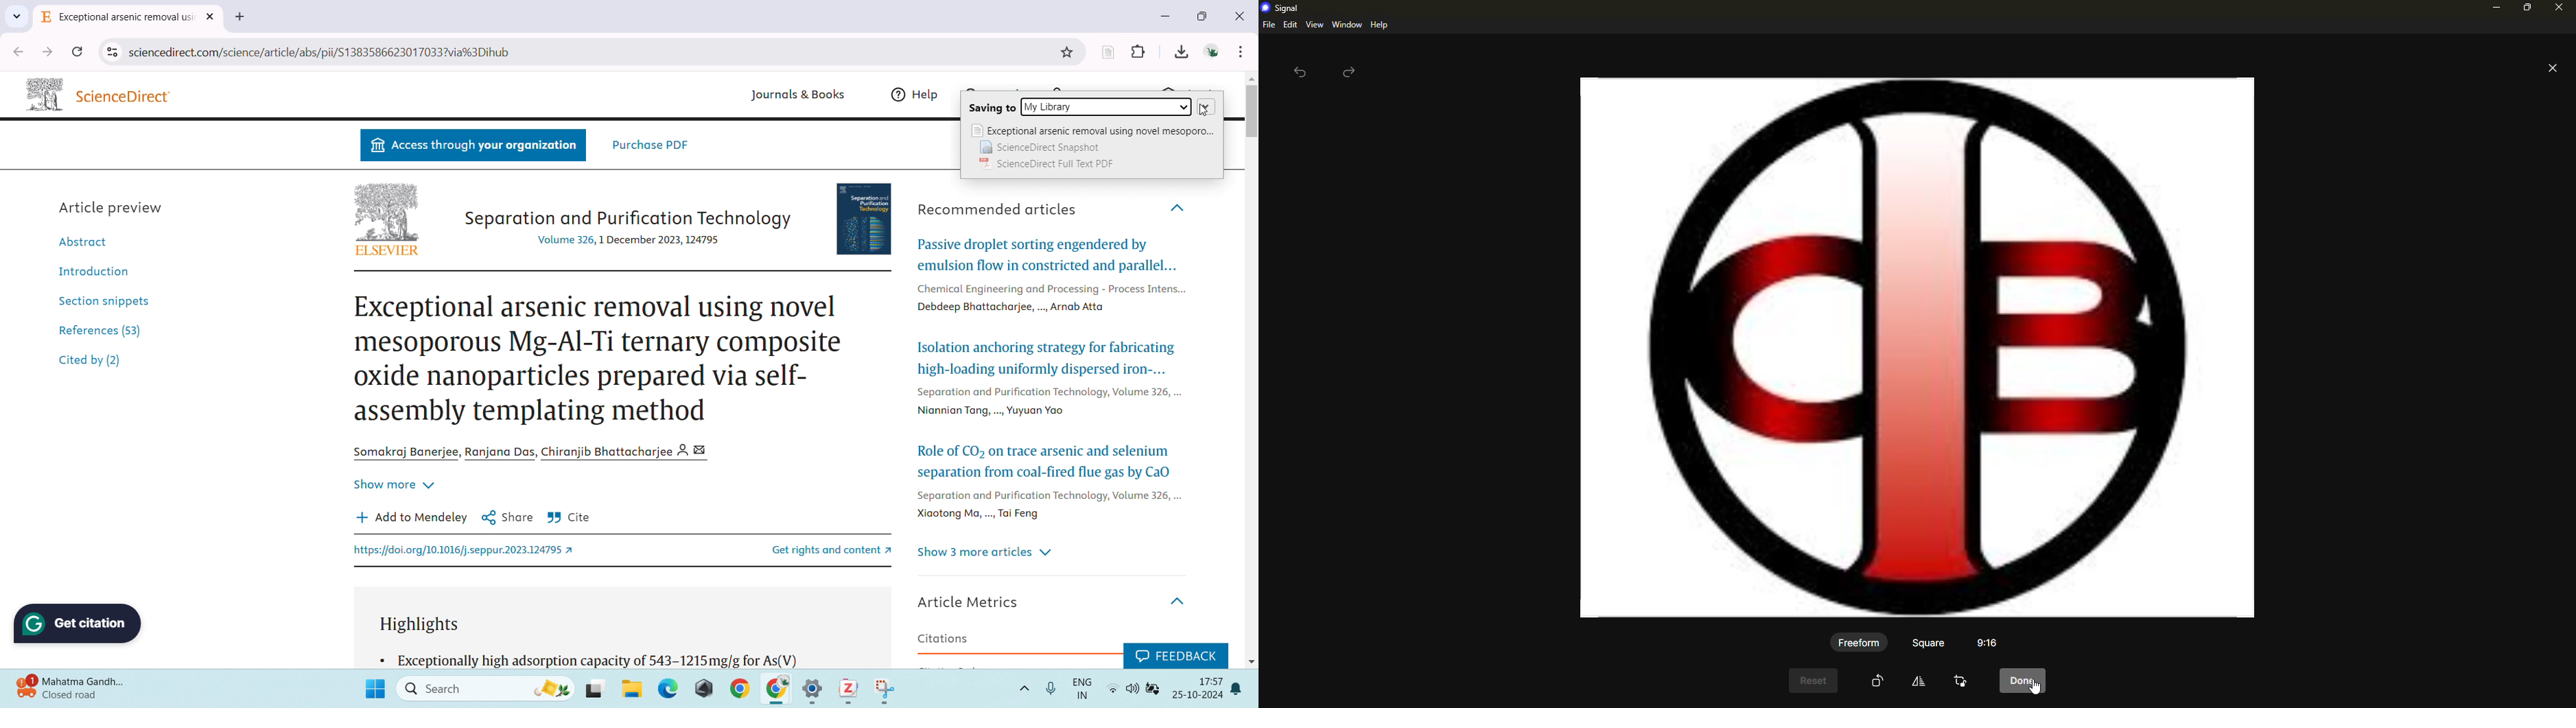  I want to click on ScienceDirect, so click(126, 96).